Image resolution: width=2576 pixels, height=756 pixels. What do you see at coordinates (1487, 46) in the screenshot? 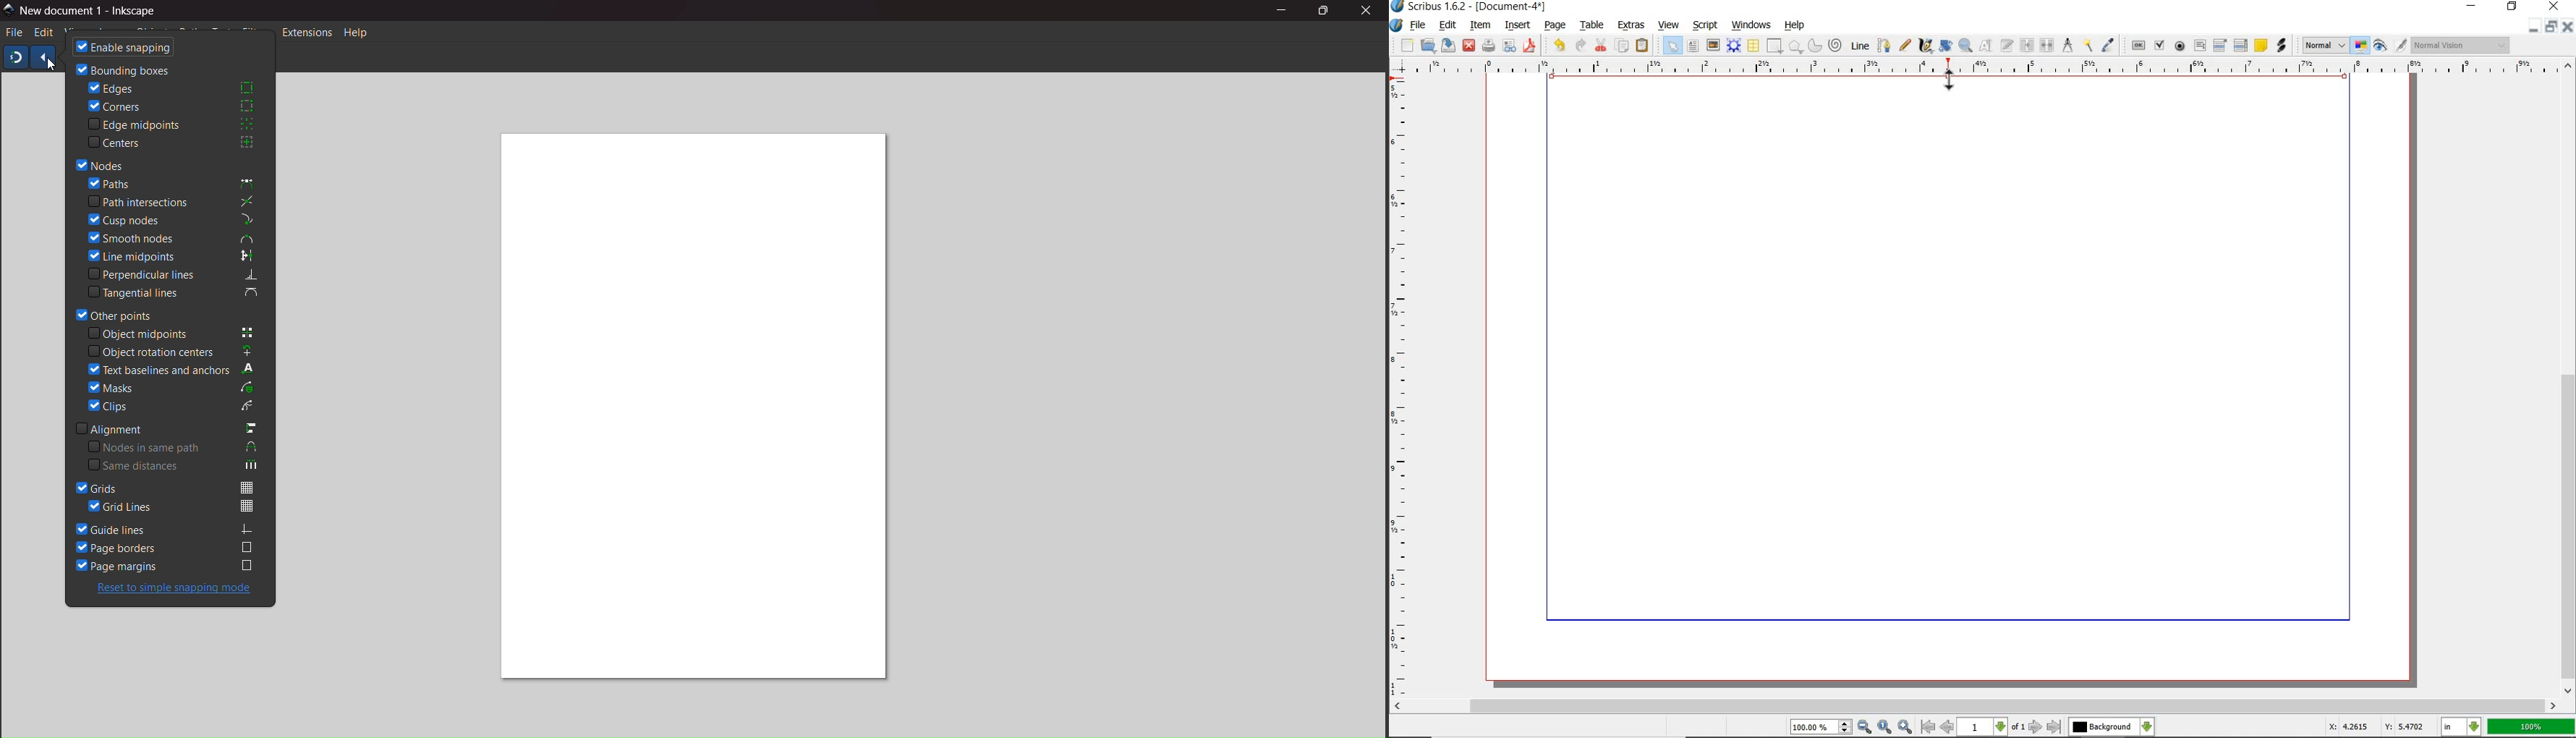
I see `print` at bounding box center [1487, 46].